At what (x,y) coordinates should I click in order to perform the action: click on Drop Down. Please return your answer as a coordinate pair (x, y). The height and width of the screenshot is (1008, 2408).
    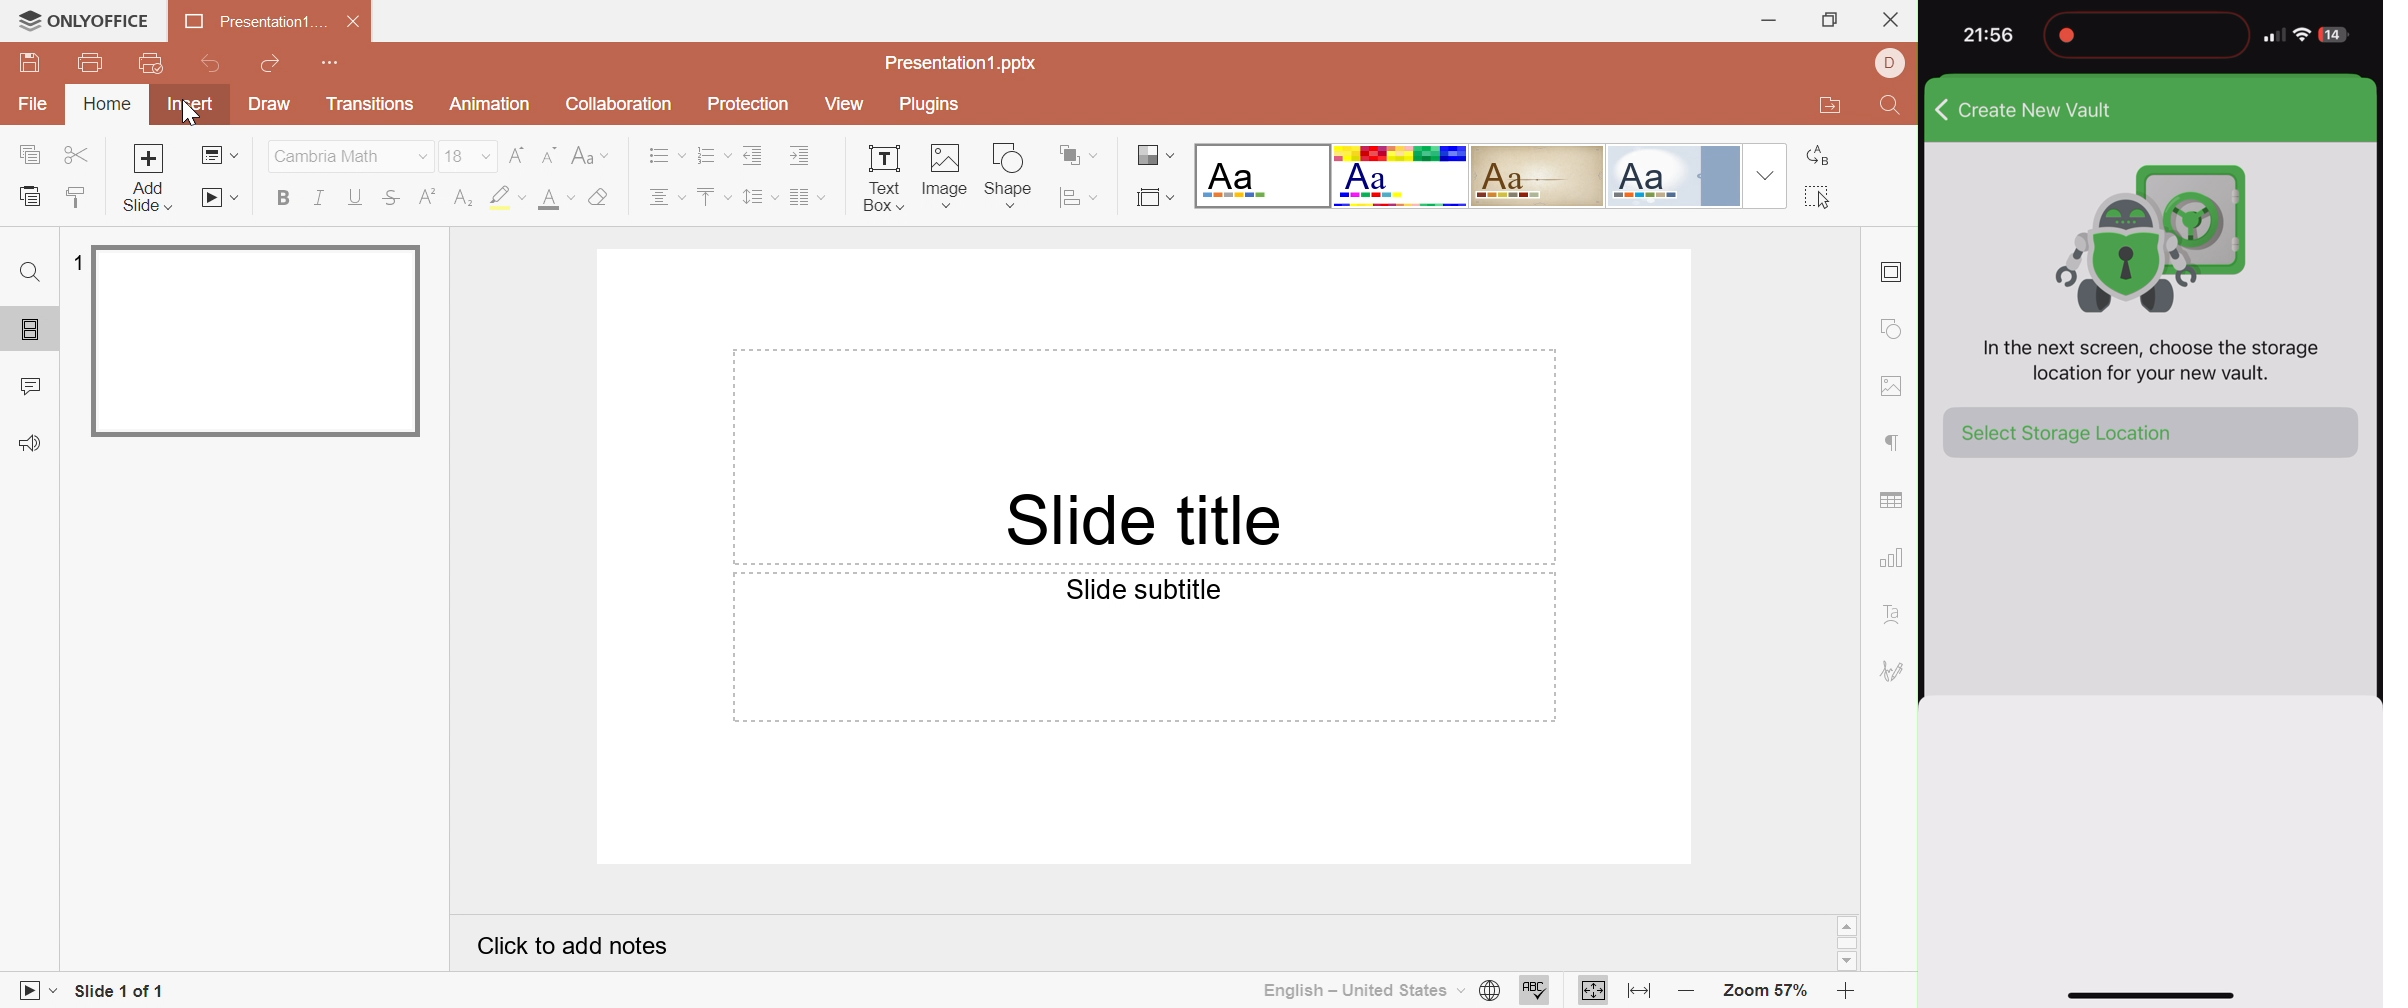
    Looking at the image, I should click on (486, 156).